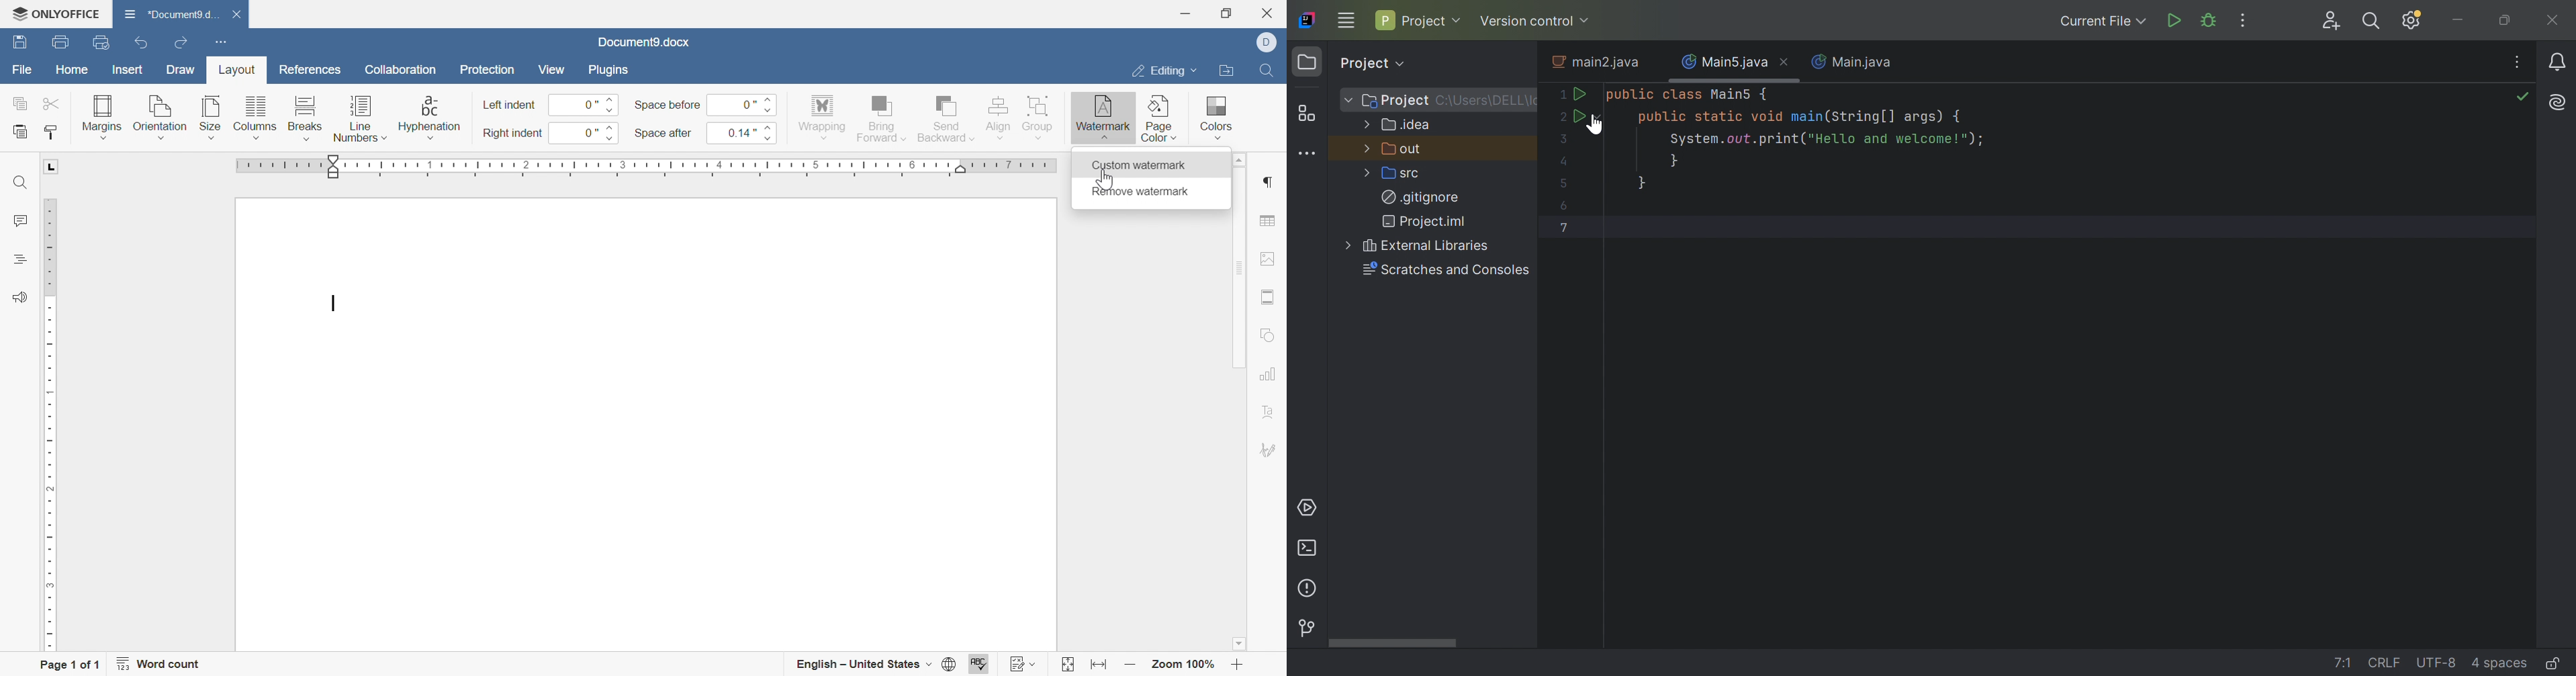  Describe the element at coordinates (1563, 182) in the screenshot. I see `5` at that location.